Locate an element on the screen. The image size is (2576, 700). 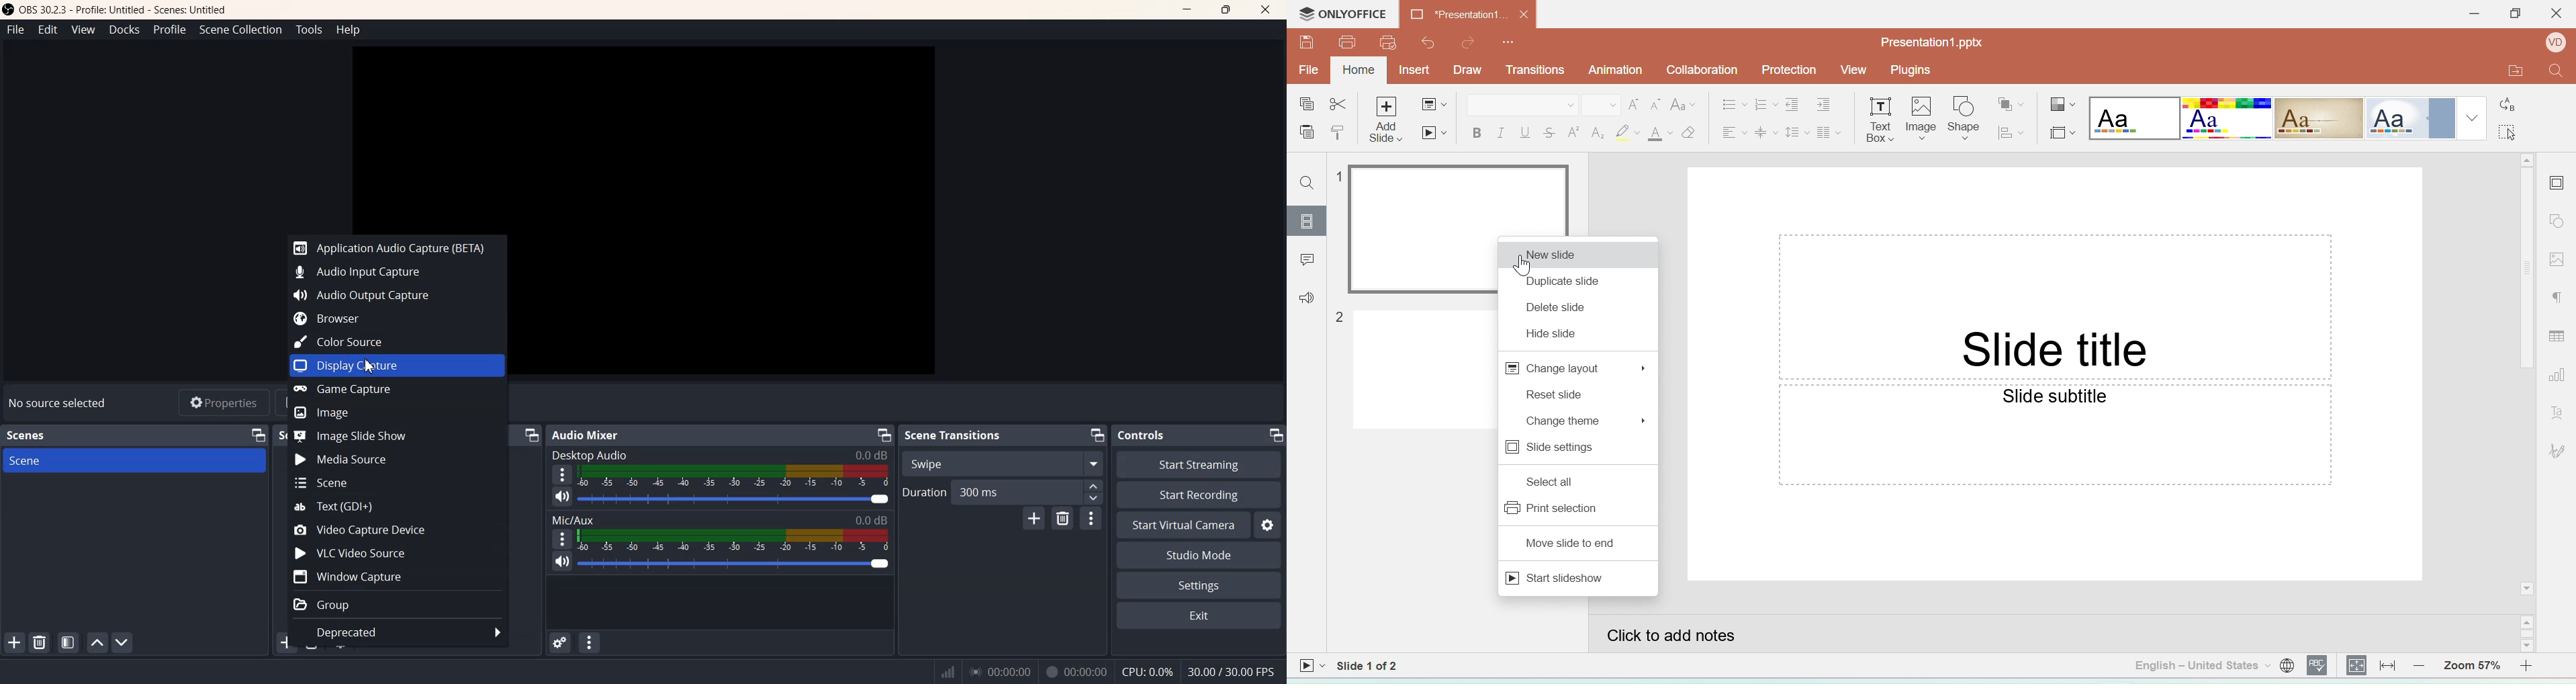
Remove Selected scene is located at coordinates (40, 642).